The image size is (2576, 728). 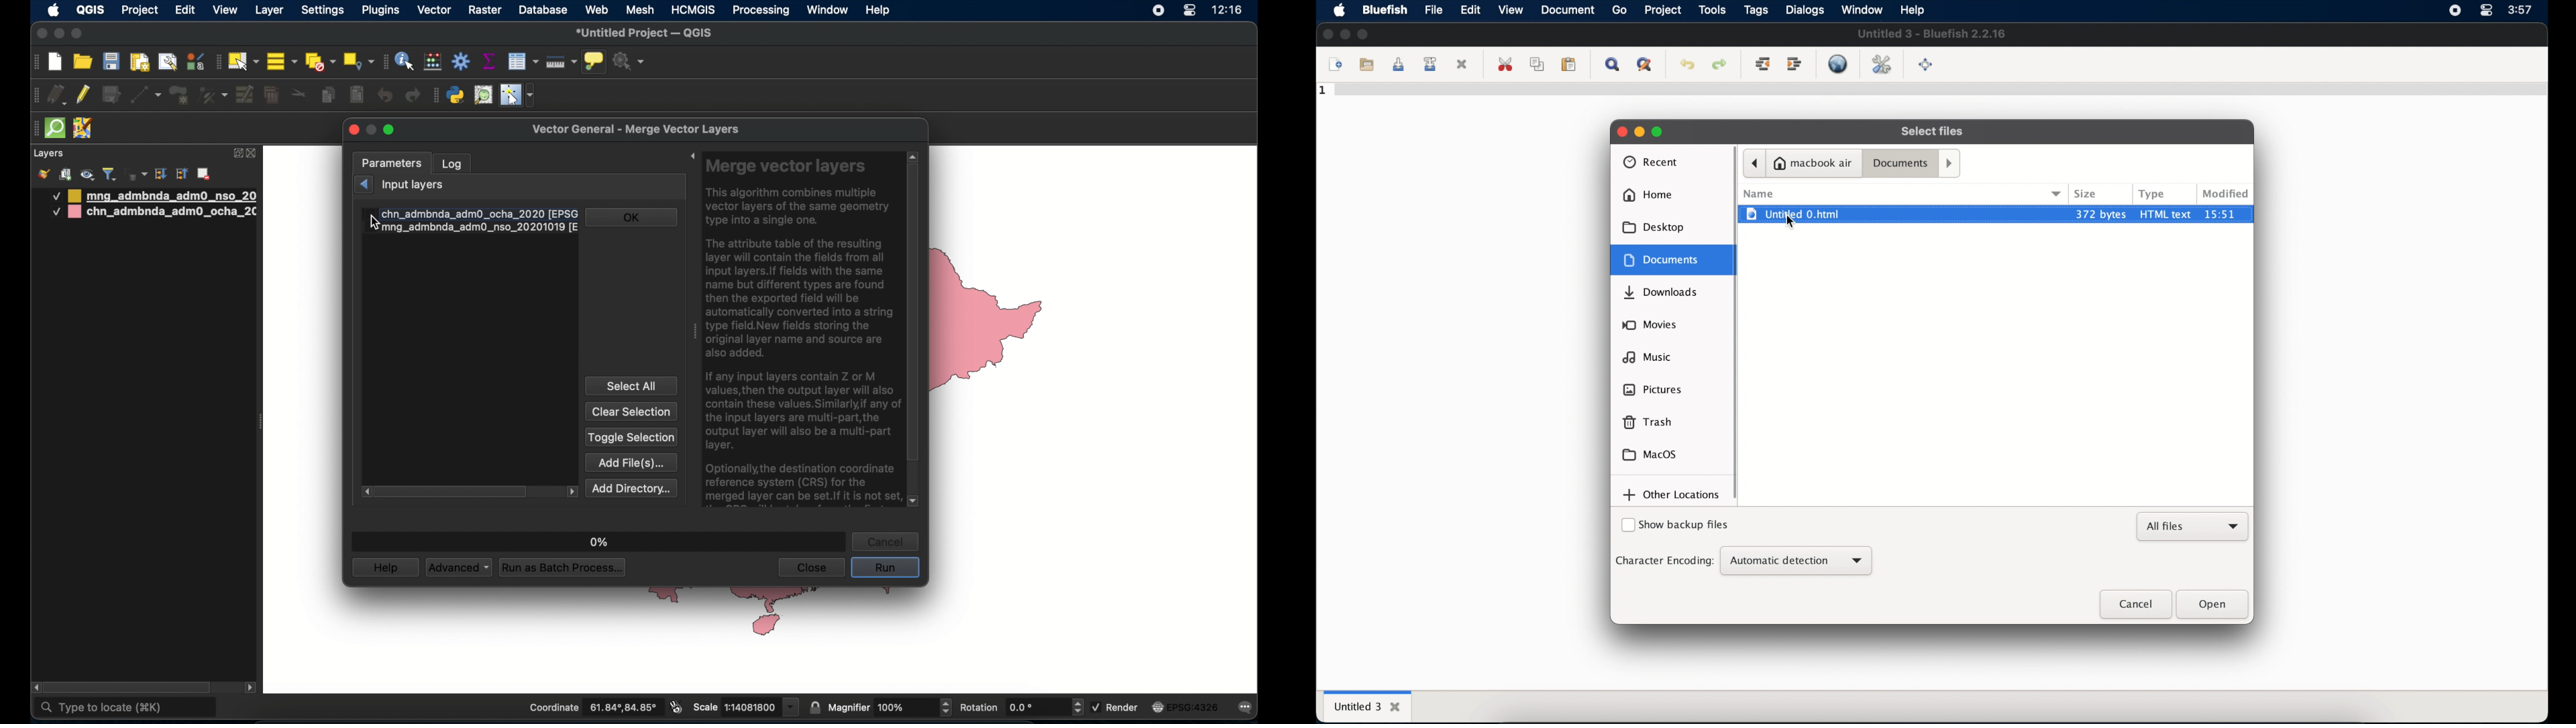 What do you see at coordinates (2486, 11) in the screenshot?
I see `control center` at bounding box center [2486, 11].